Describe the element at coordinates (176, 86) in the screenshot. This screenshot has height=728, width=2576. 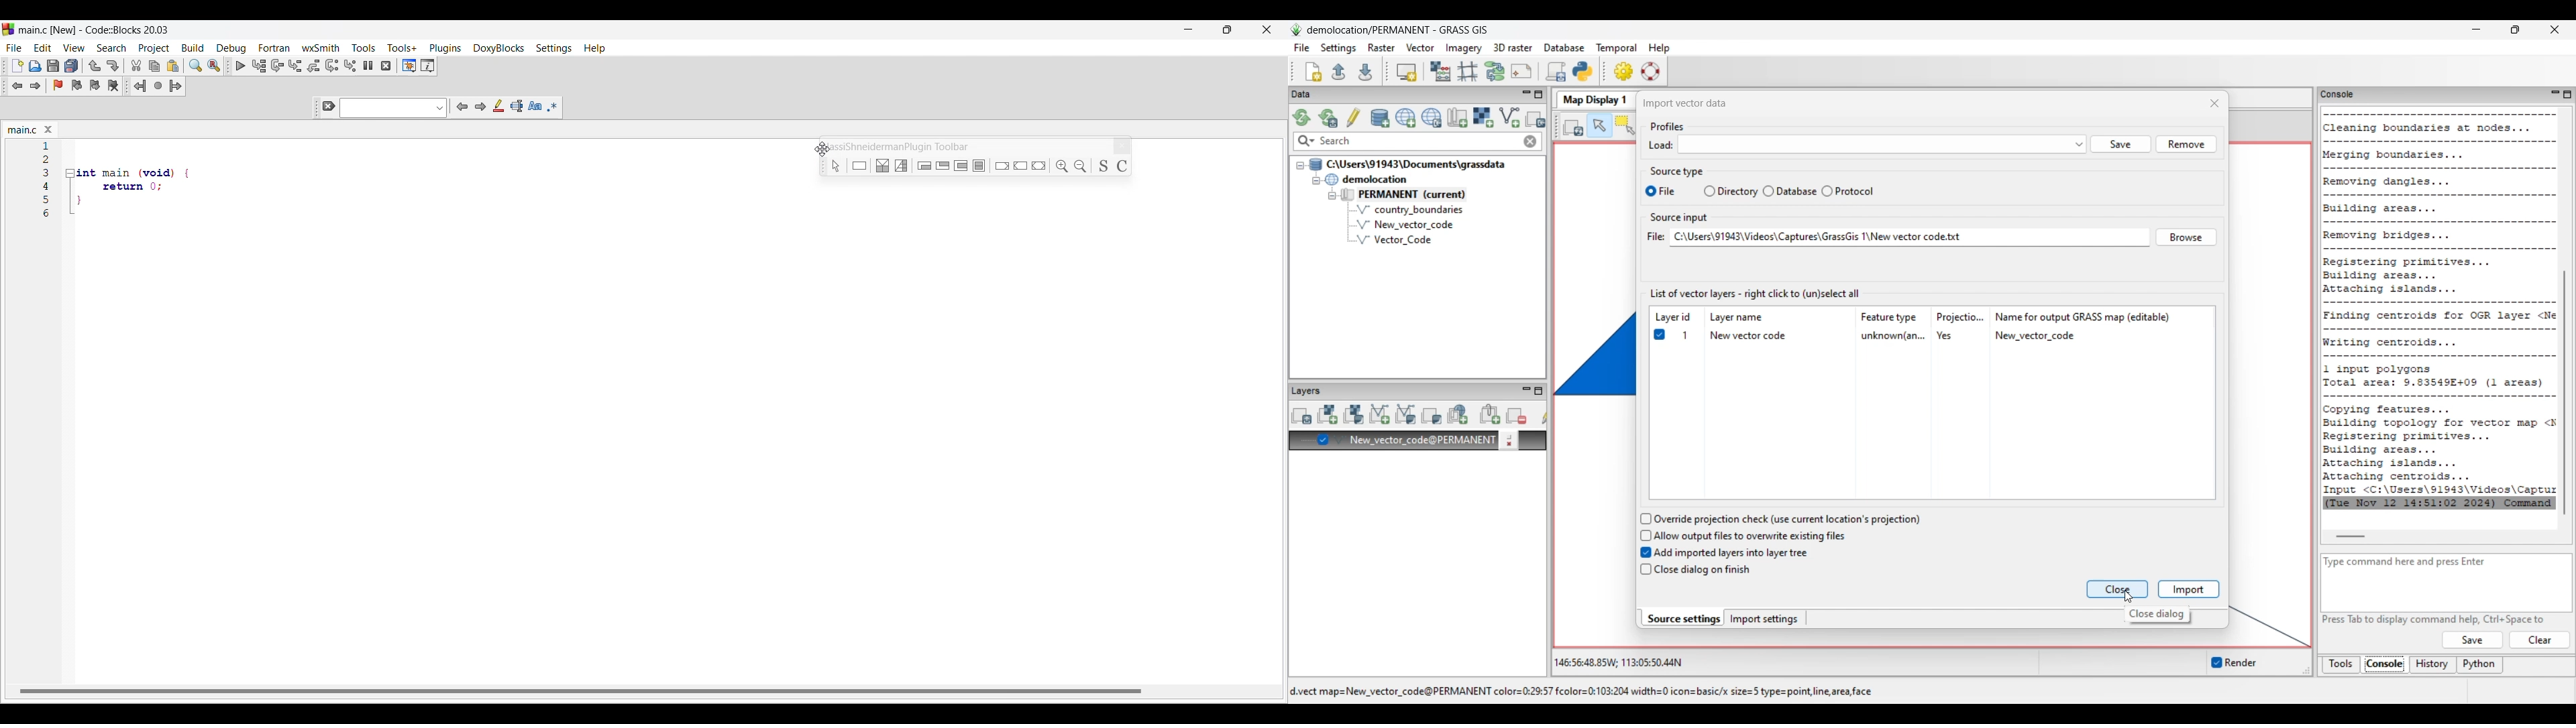
I see `Jump forward` at that location.